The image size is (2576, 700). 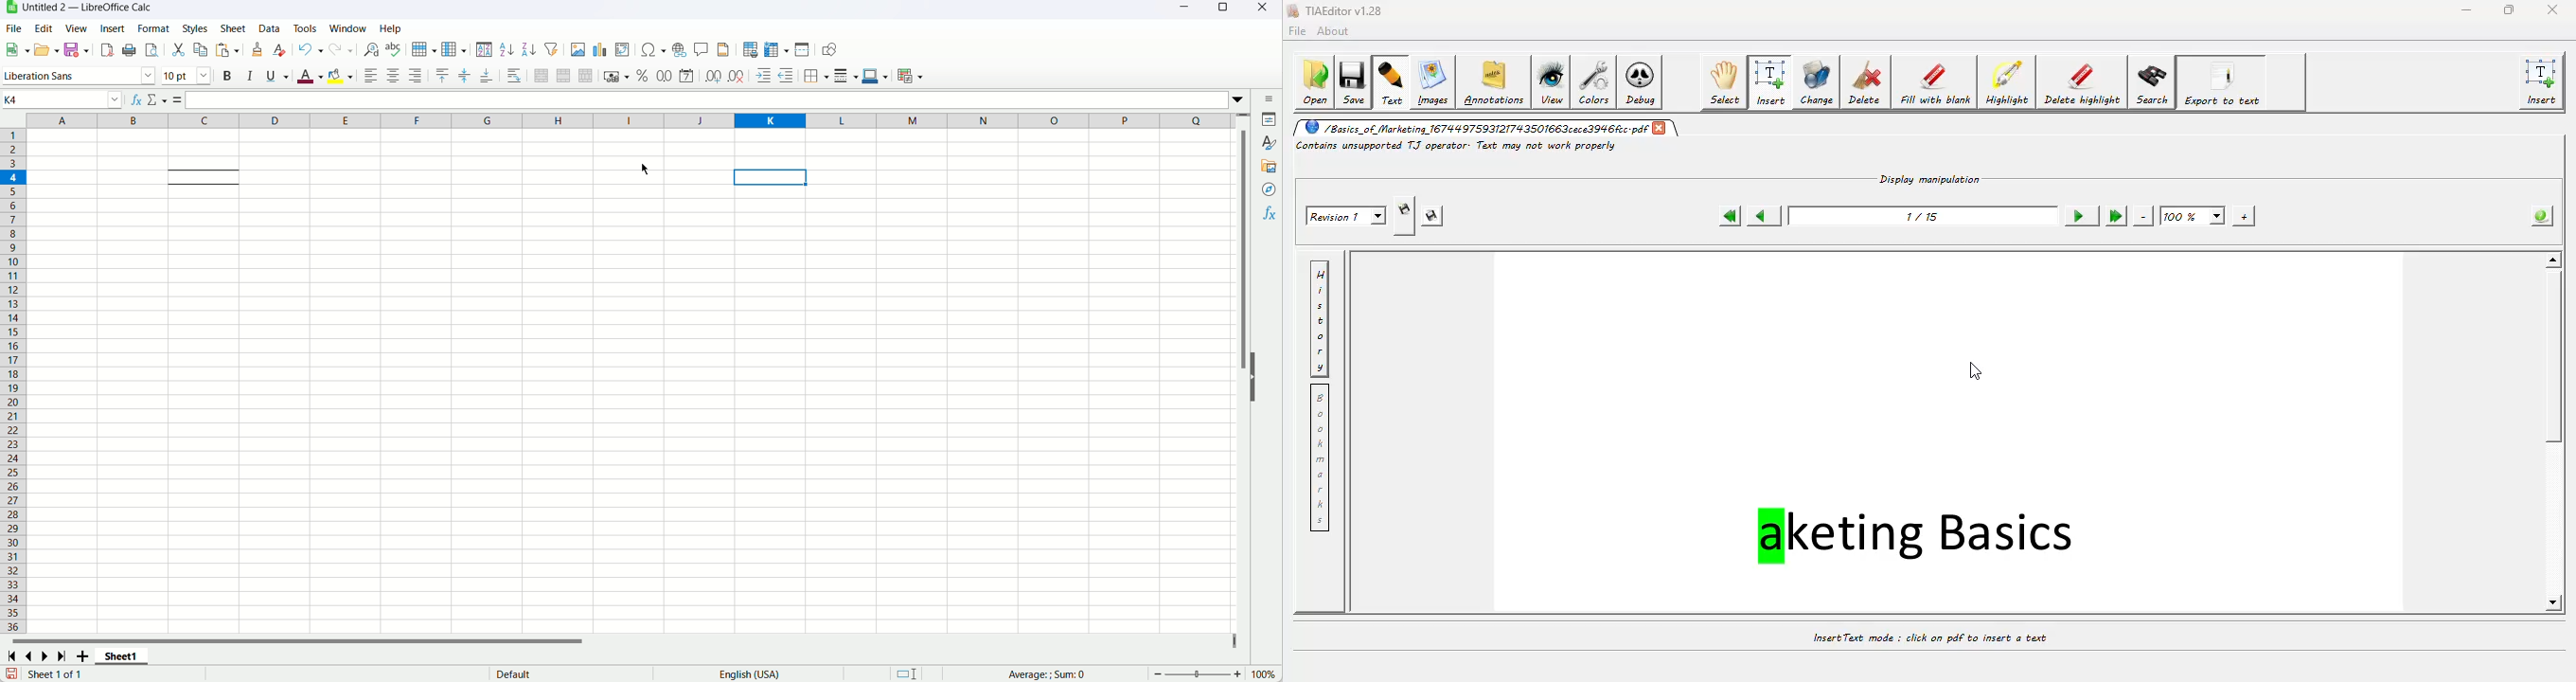 I want to click on Insert hyperlink, so click(x=680, y=49).